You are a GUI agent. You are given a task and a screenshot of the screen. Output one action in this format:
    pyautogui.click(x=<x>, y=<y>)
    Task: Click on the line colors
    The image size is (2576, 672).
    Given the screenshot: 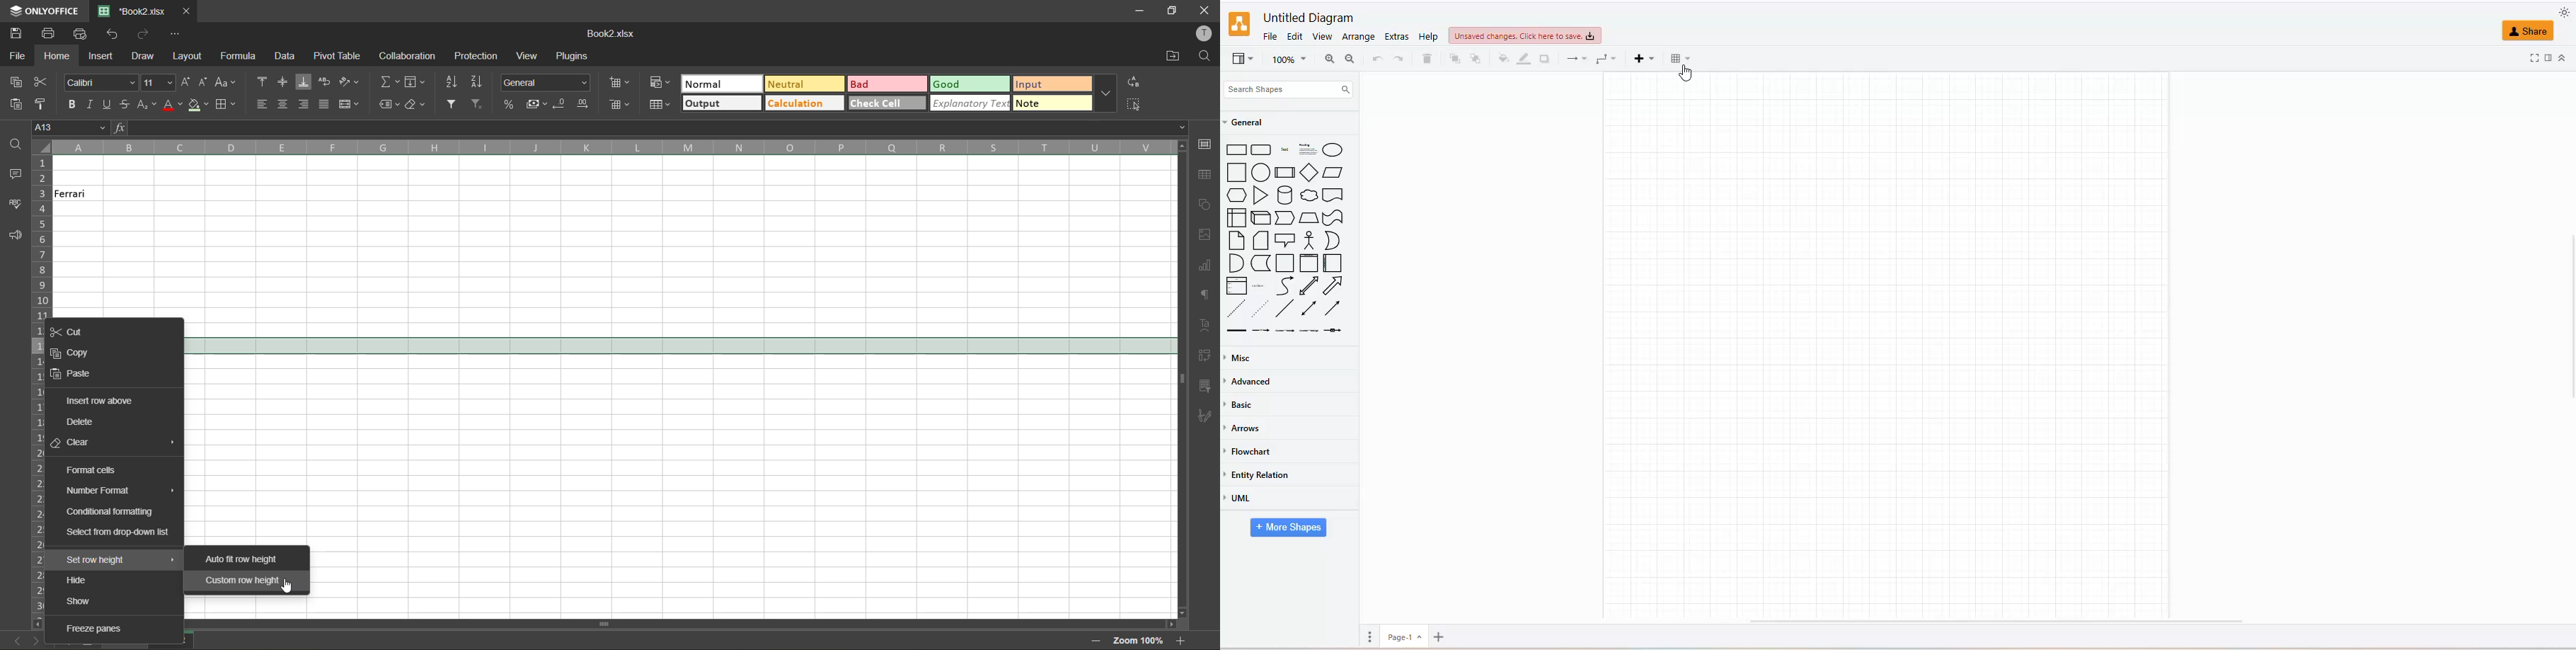 What is the action you would take?
    pyautogui.click(x=1526, y=59)
    